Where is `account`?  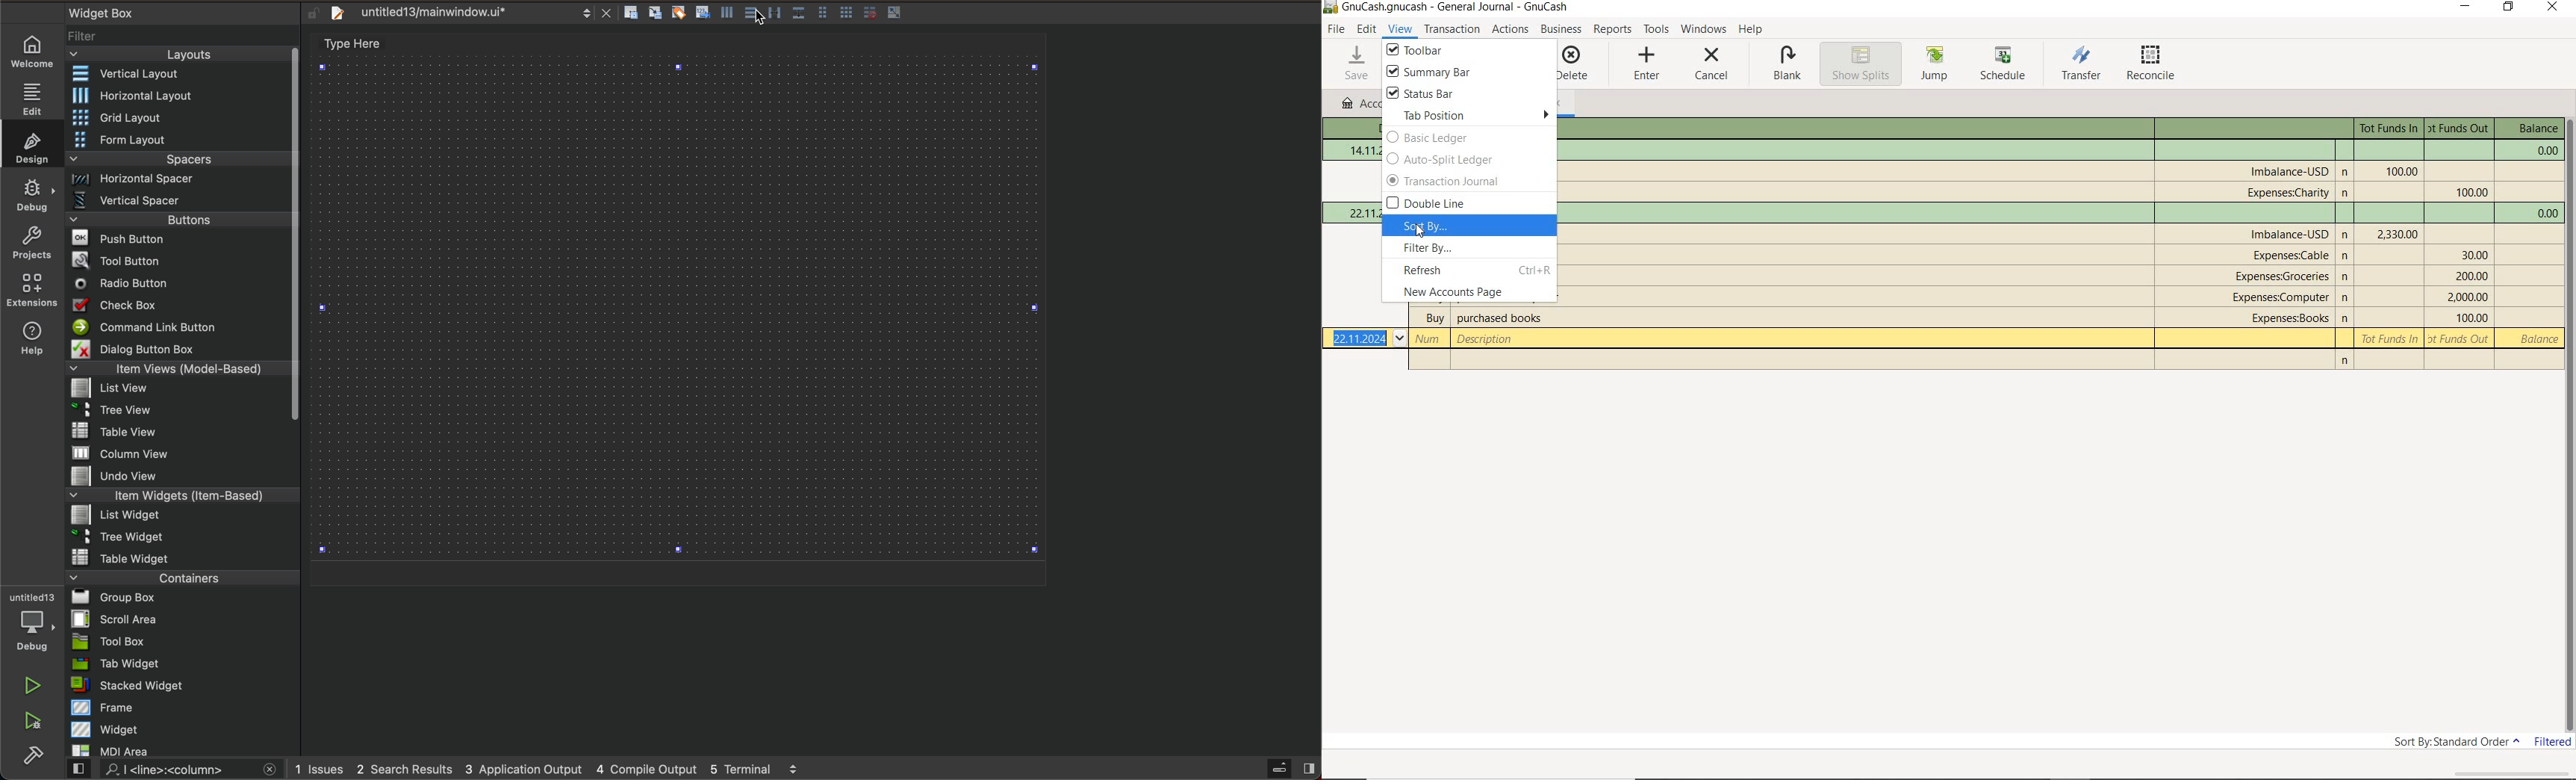
account is located at coordinates (2287, 319).